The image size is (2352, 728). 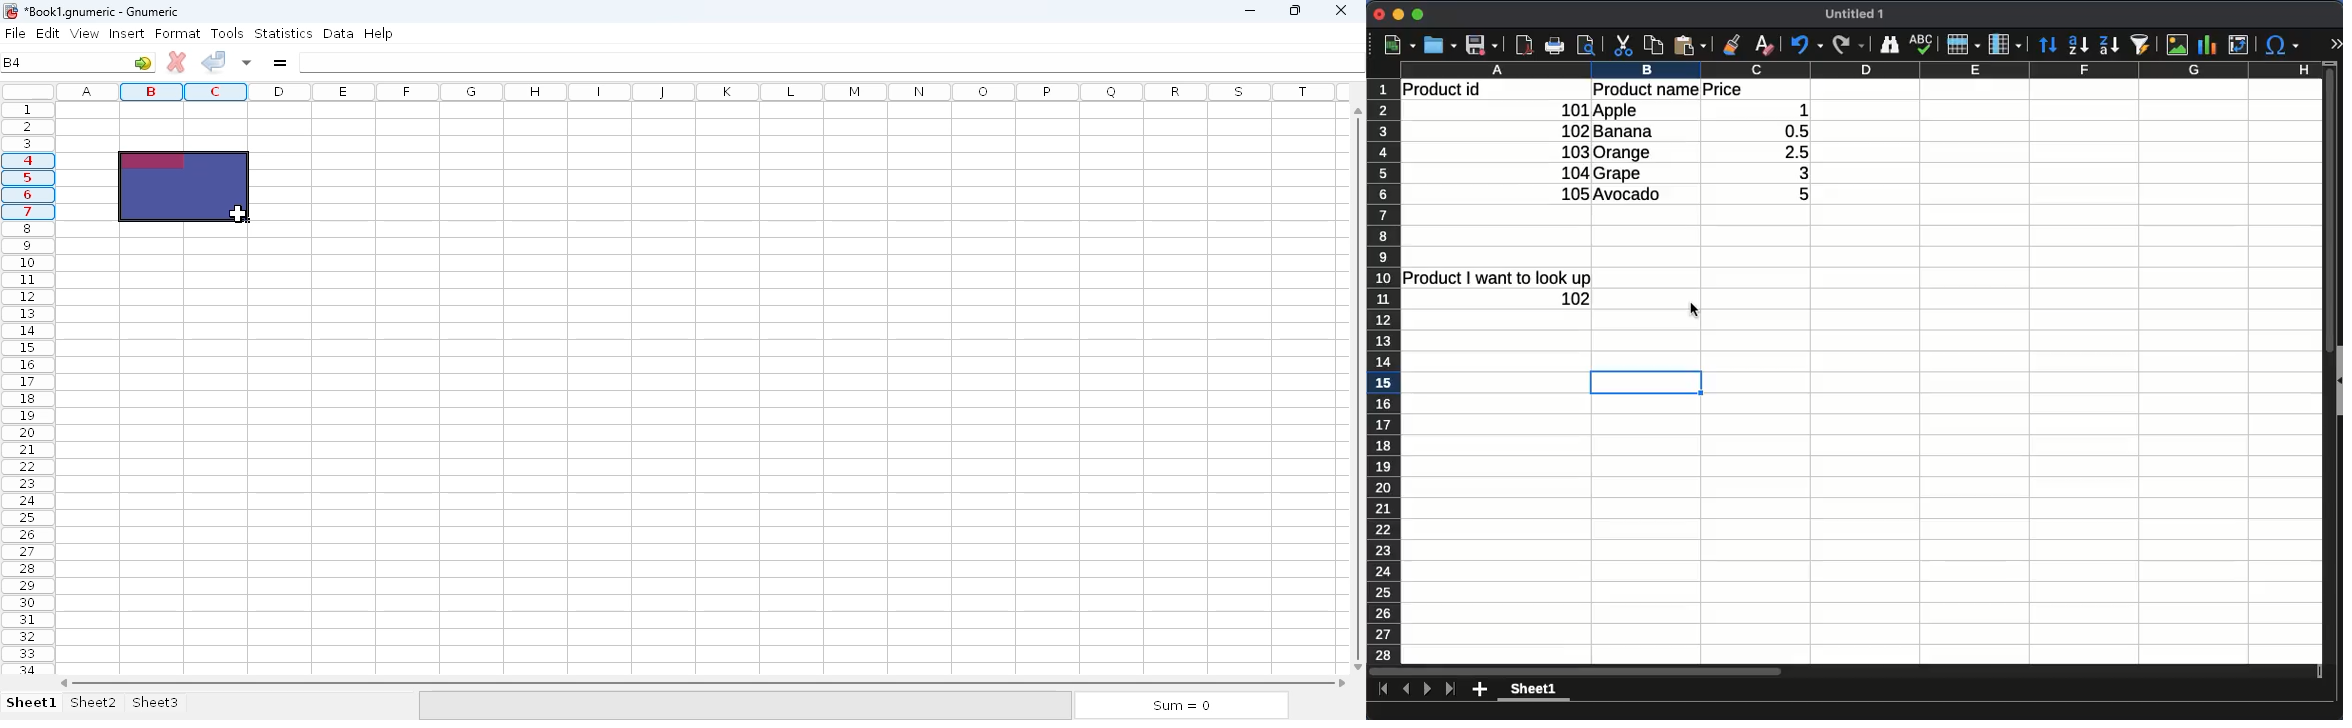 I want to click on Horizontal scroll, so click(x=1846, y=671).